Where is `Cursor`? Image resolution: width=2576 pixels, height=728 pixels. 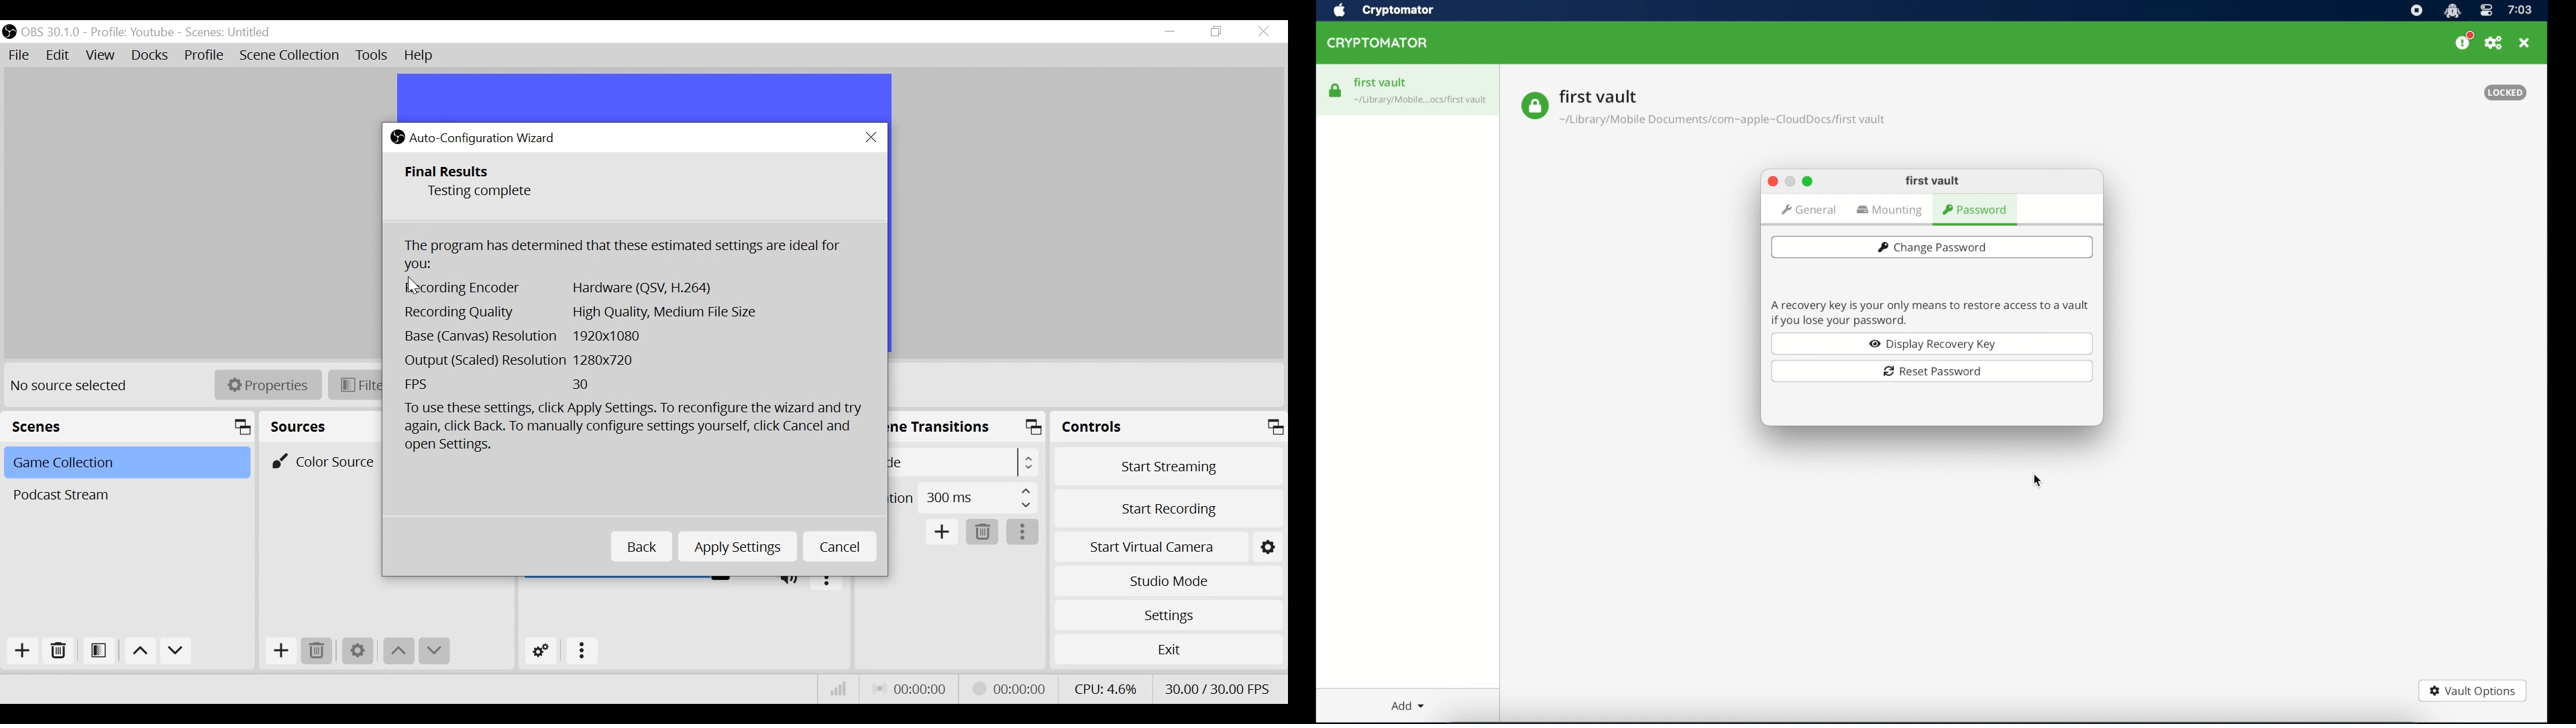 Cursor is located at coordinates (415, 286).